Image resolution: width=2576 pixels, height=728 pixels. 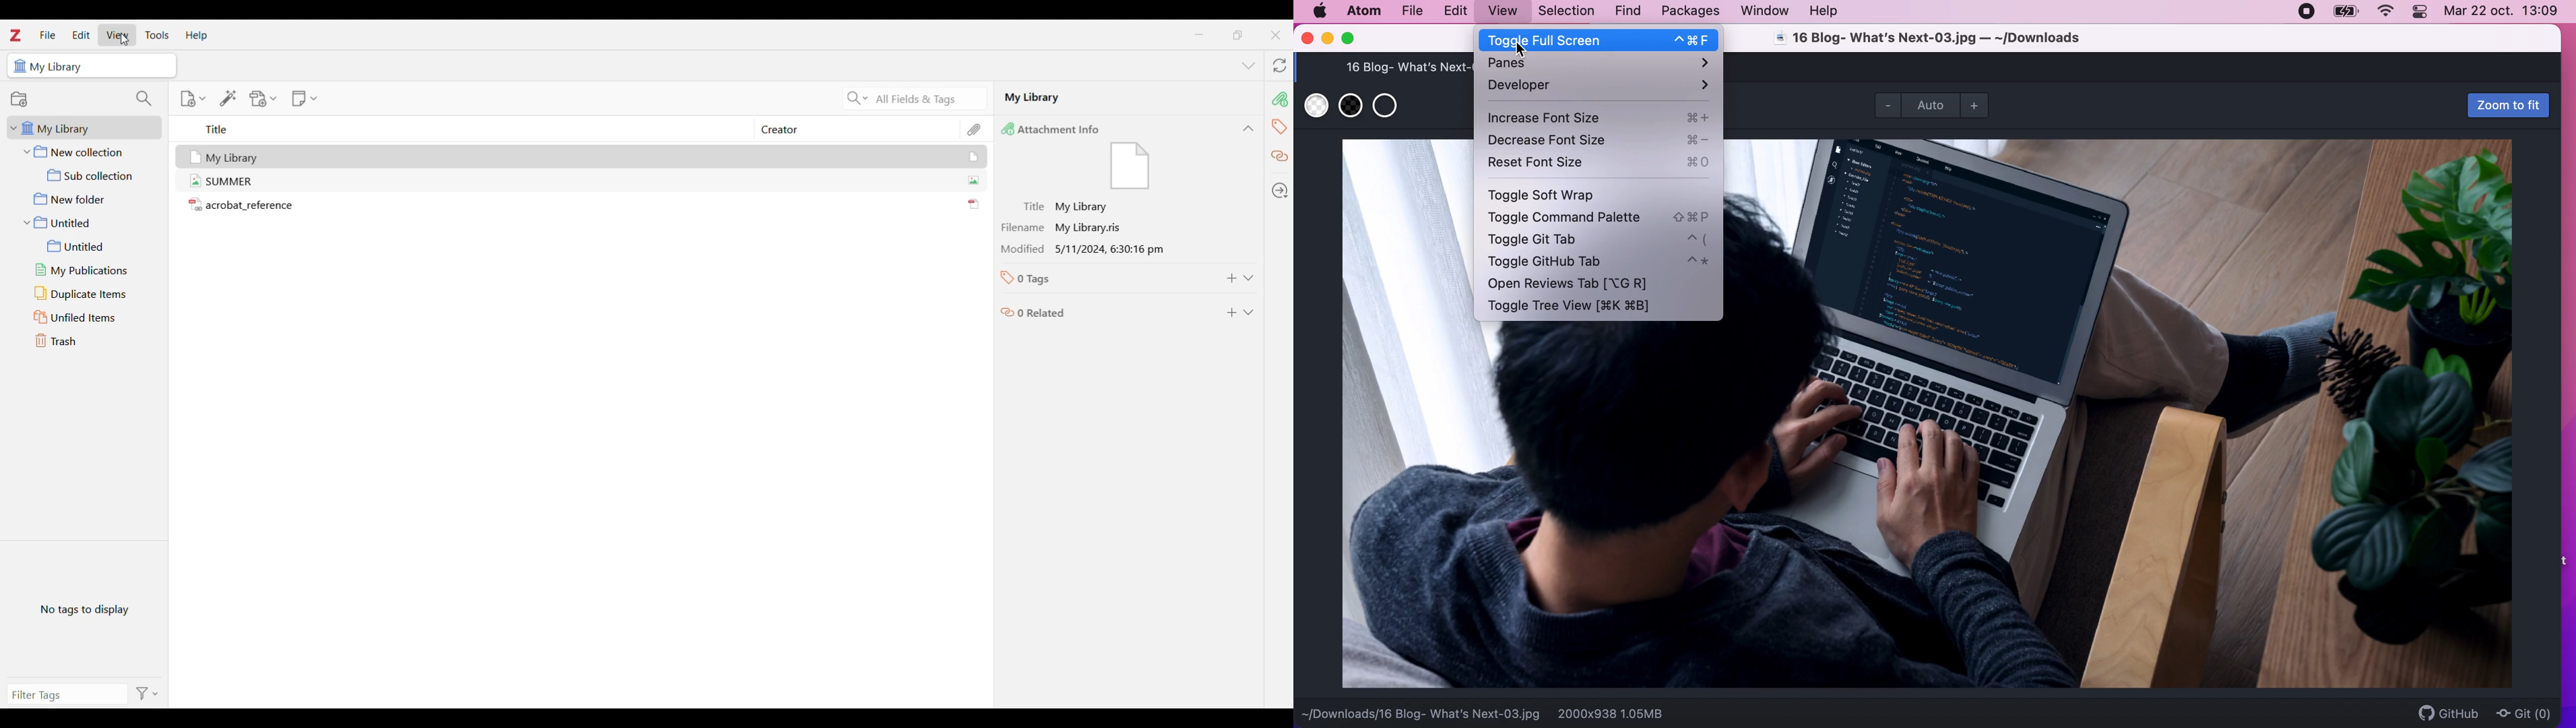 I want to click on Sub collection folder under New collection folder, so click(x=88, y=175).